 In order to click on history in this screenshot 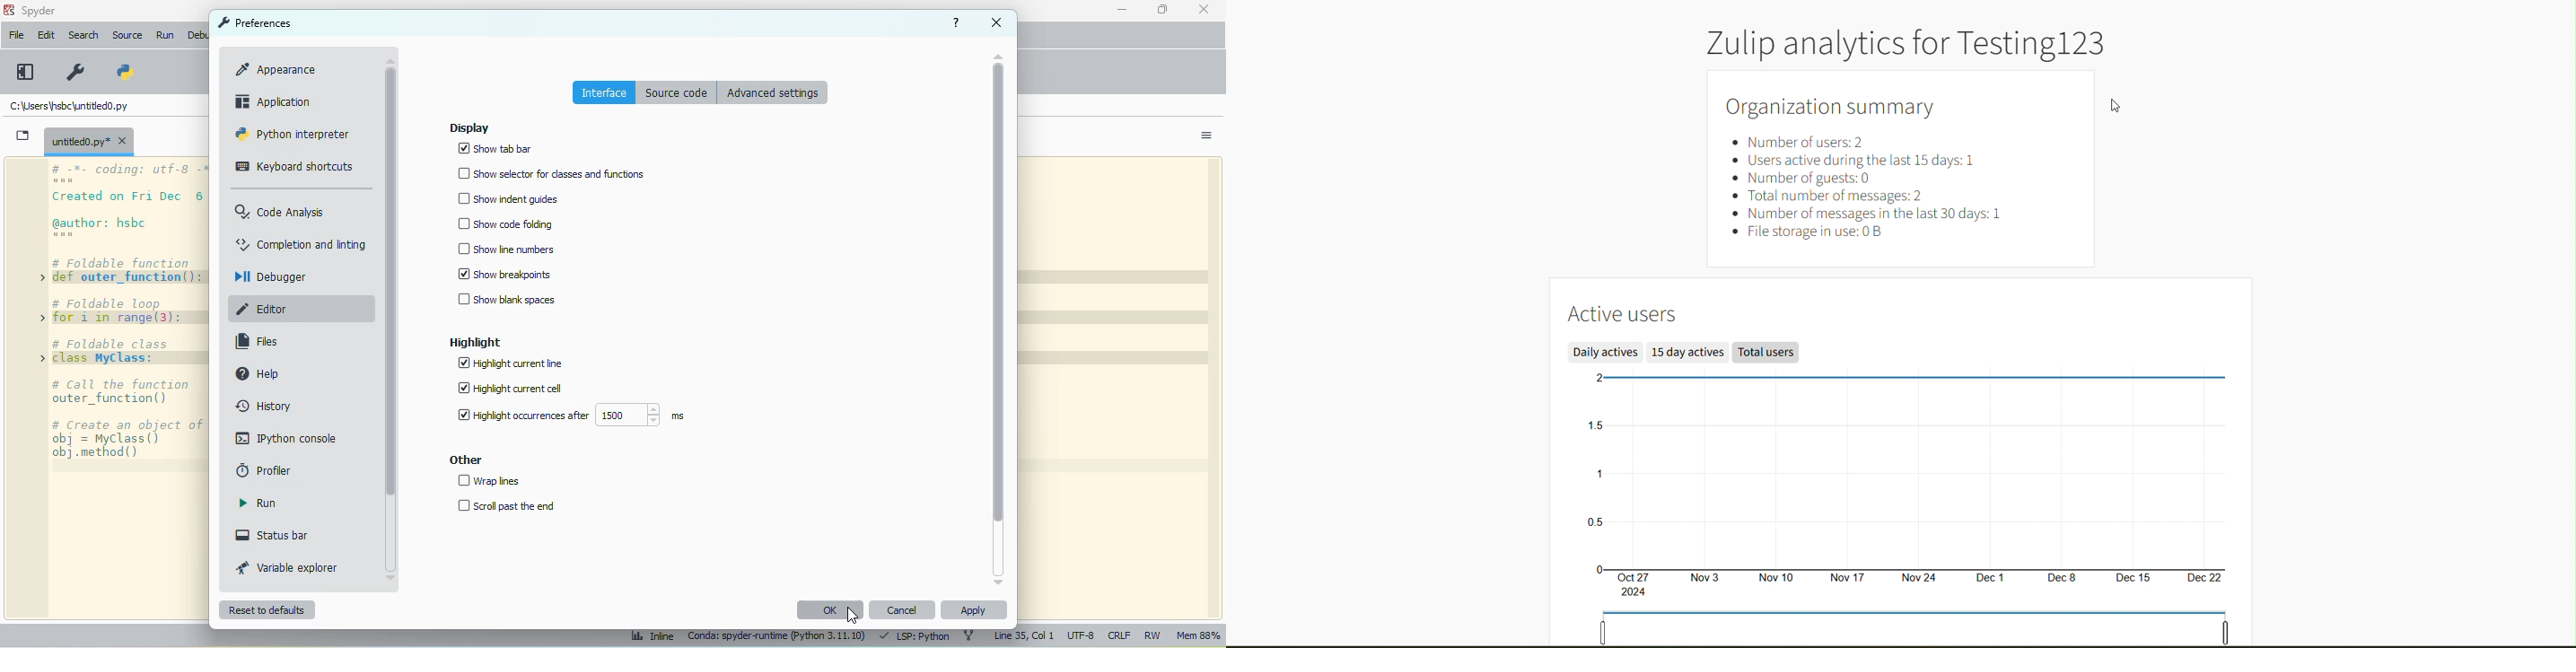, I will do `click(263, 406)`.